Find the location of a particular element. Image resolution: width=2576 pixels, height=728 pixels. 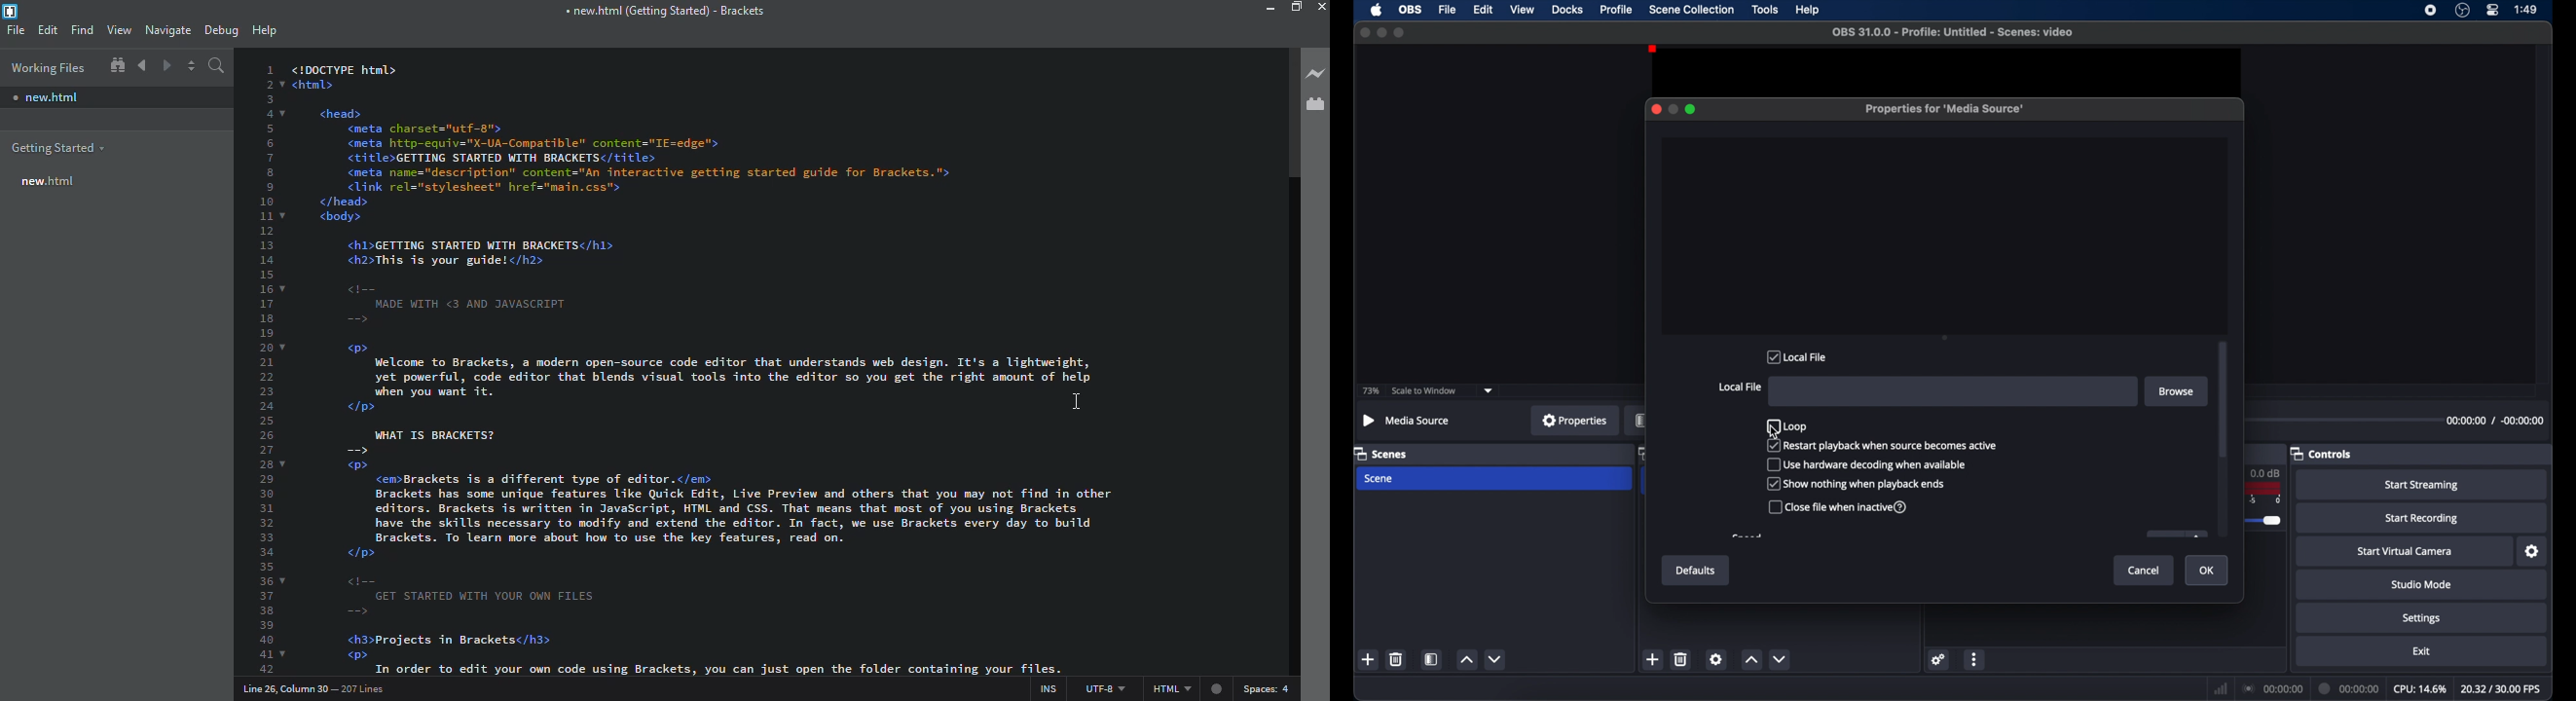

brackets is located at coordinates (664, 11).